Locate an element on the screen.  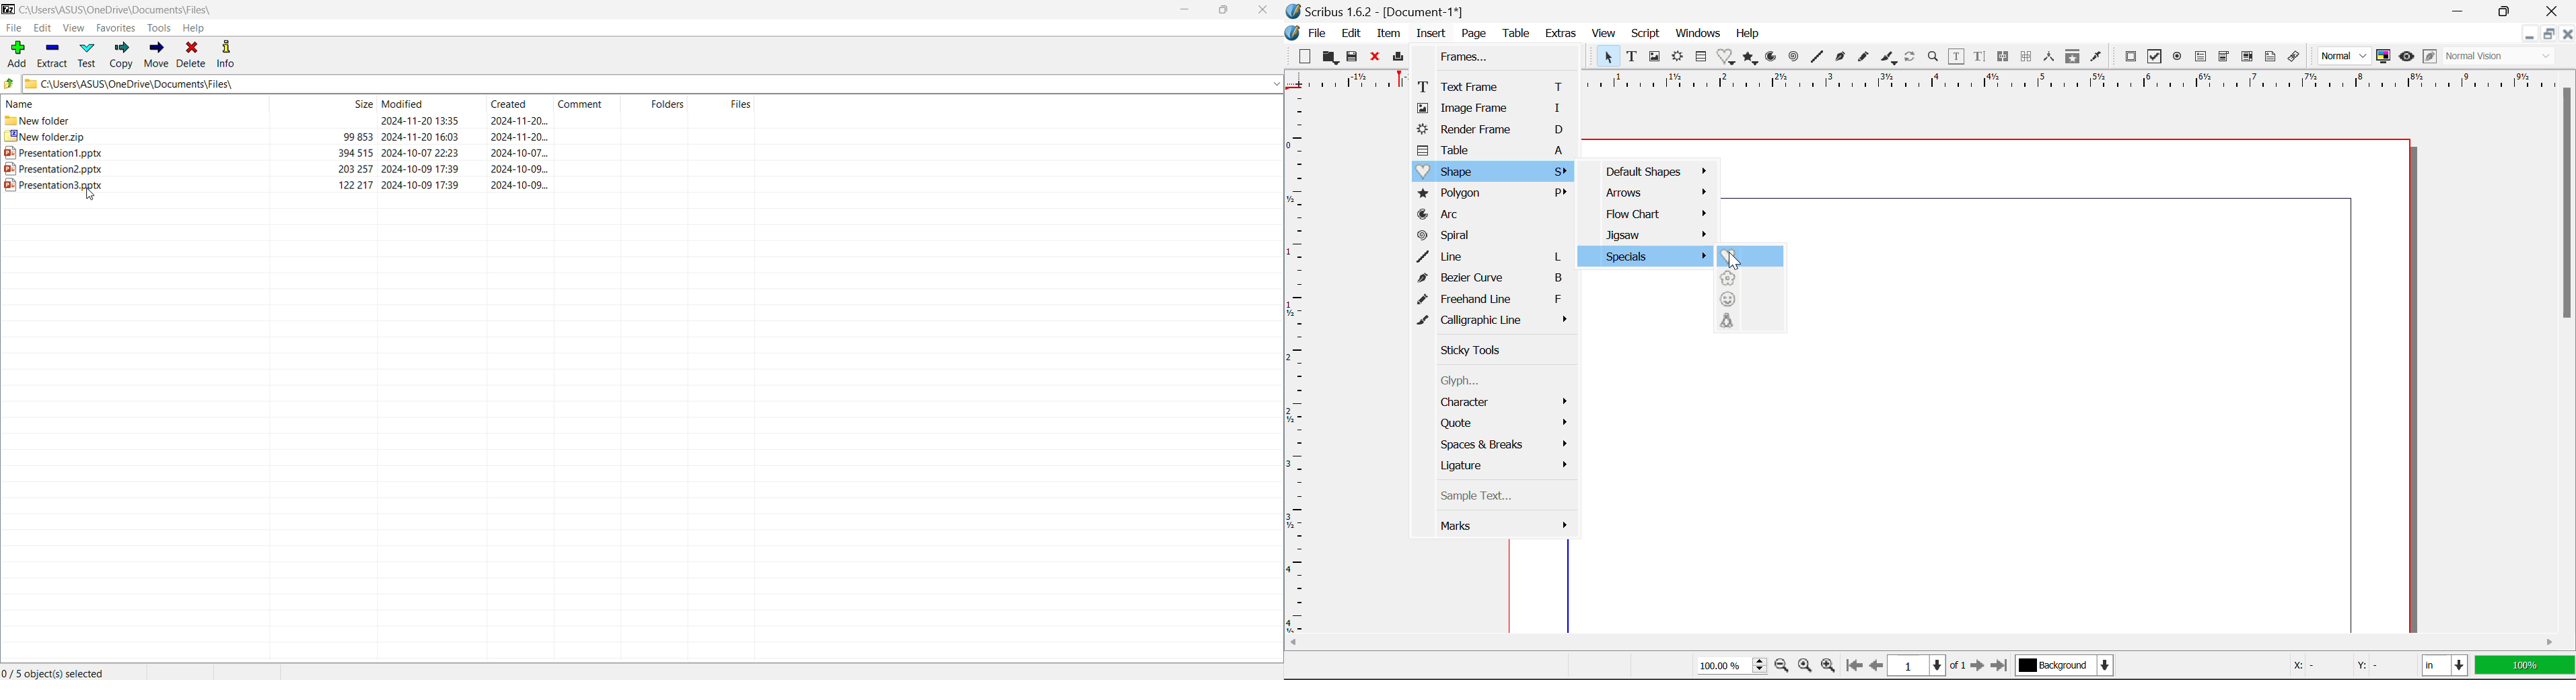
Arrows is located at coordinates (1649, 193).